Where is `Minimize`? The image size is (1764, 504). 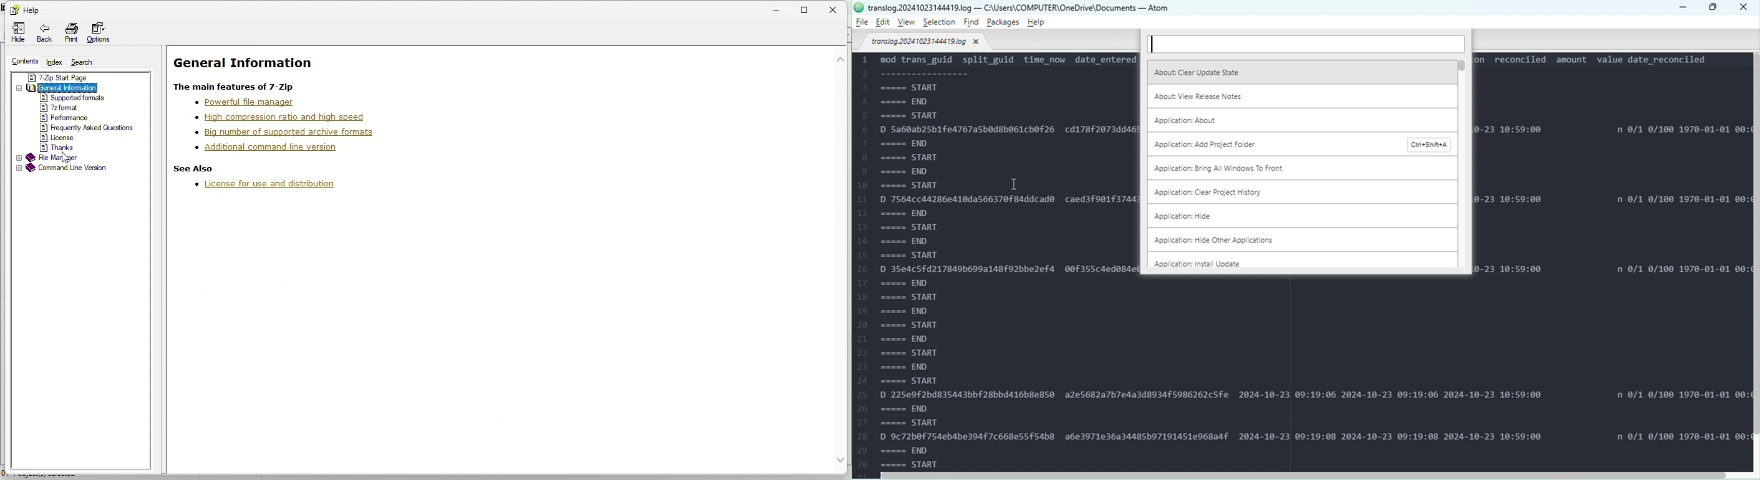 Minimize is located at coordinates (1682, 7).